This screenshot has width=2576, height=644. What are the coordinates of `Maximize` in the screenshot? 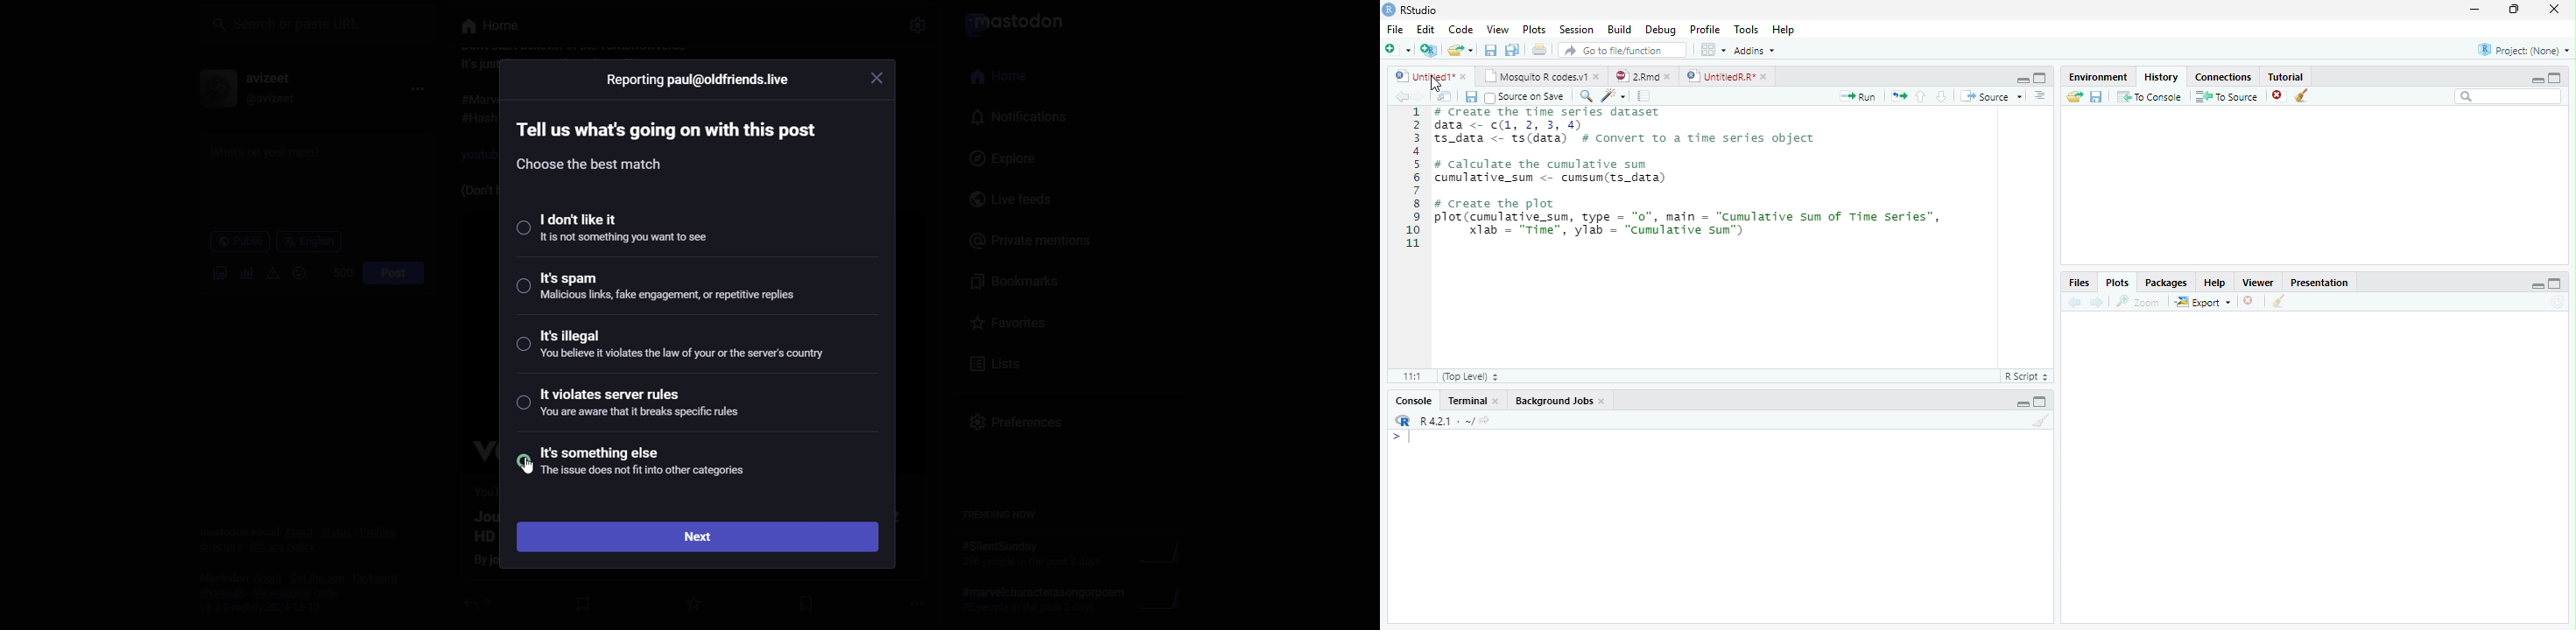 It's located at (2515, 11).